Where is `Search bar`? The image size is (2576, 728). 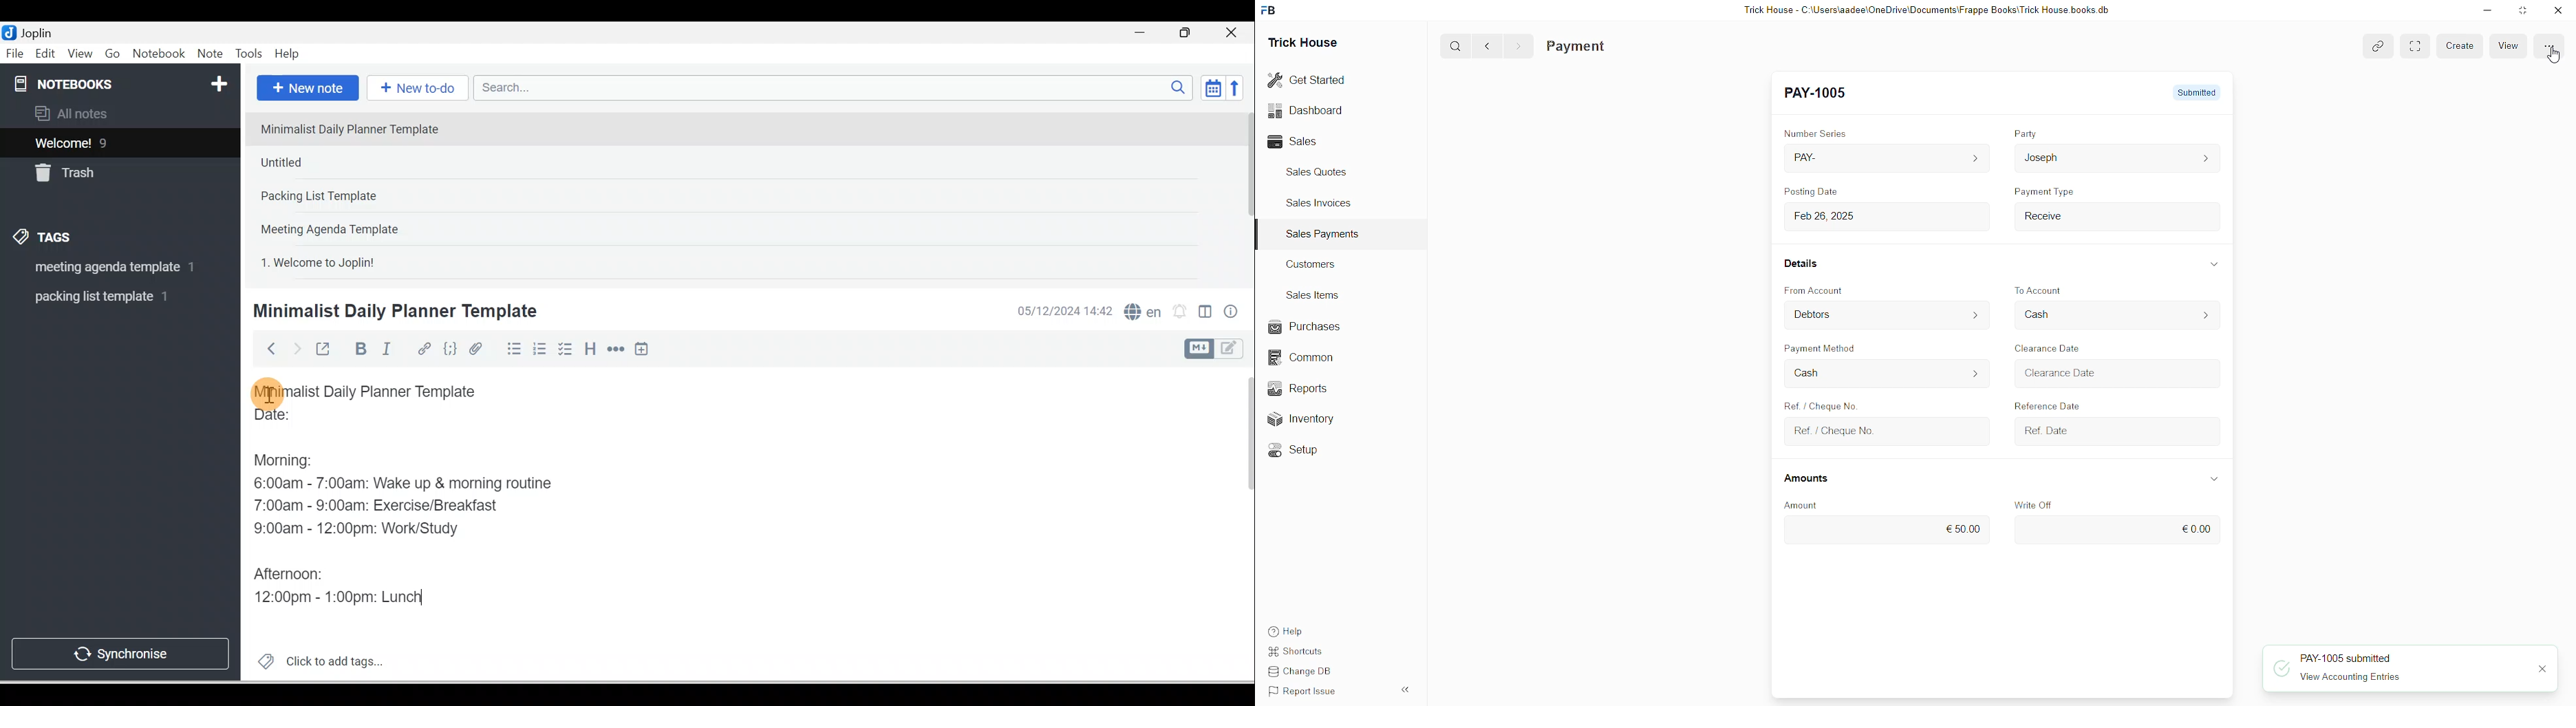 Search bar is located at coordinates (837, 88).